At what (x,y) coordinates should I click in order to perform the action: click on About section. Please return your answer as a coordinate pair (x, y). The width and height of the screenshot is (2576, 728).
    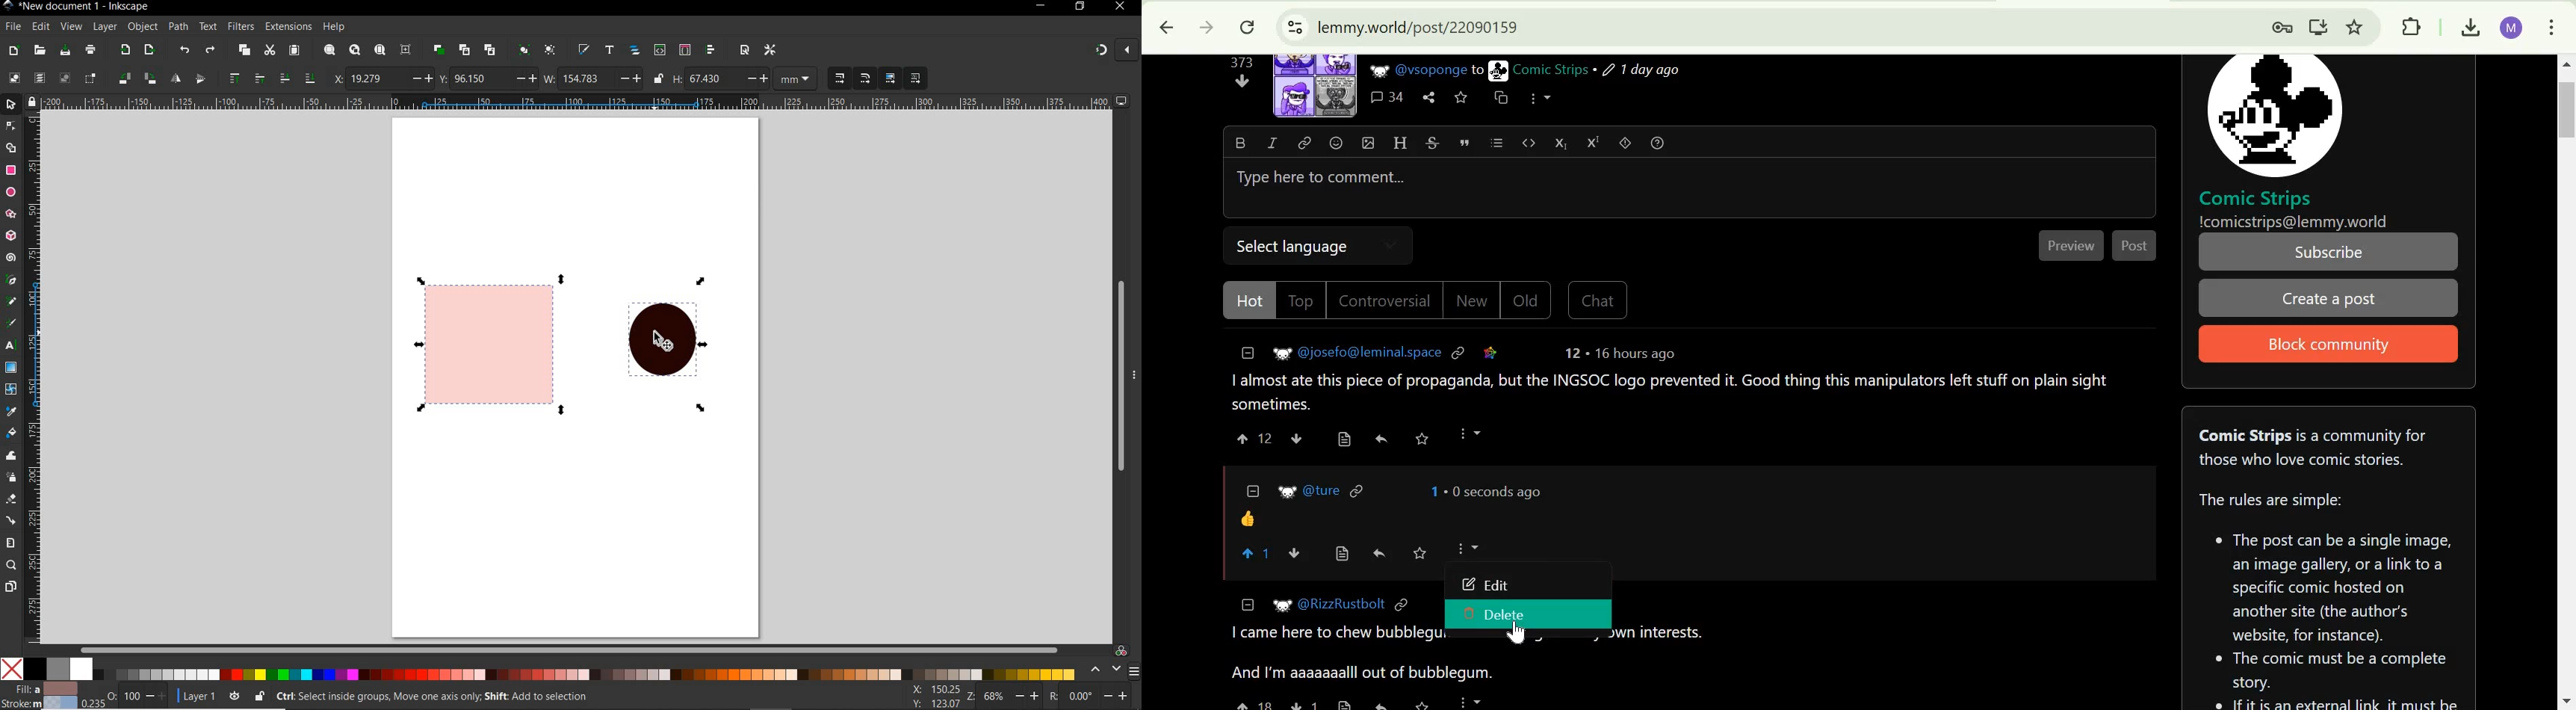
    Looking at the image, I should click on (2314, 447).